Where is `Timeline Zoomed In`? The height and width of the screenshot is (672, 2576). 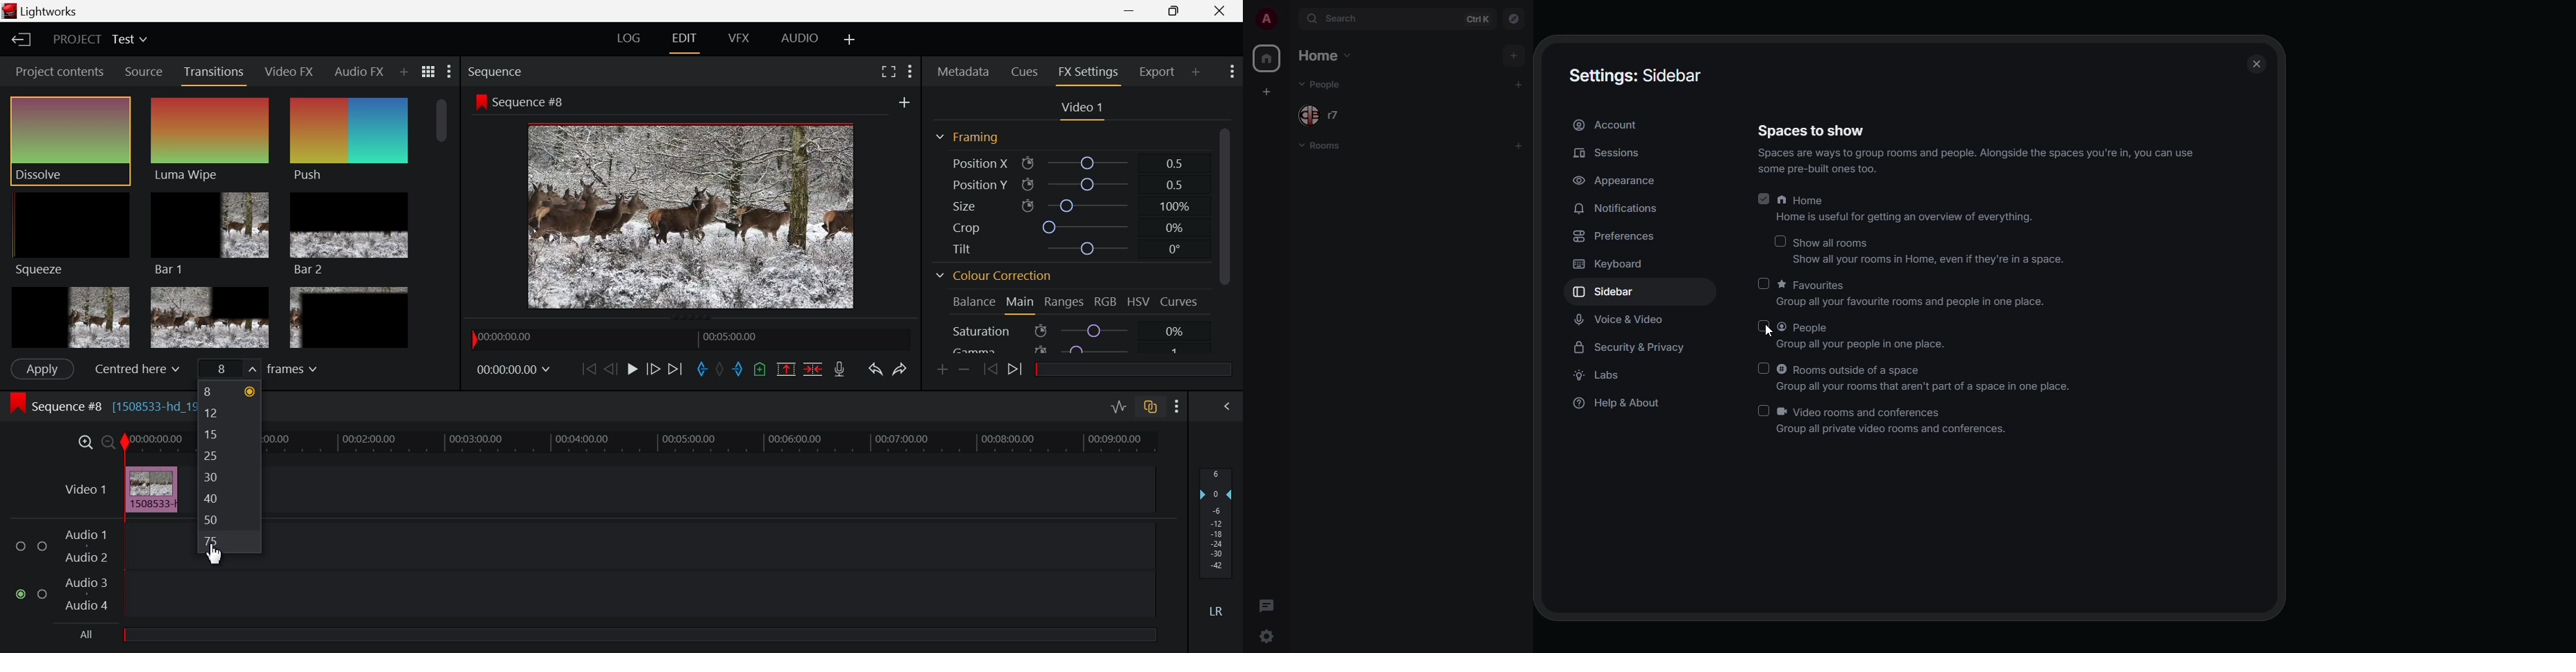 Timeline Zoomed In is located at coordinates (85, 444).